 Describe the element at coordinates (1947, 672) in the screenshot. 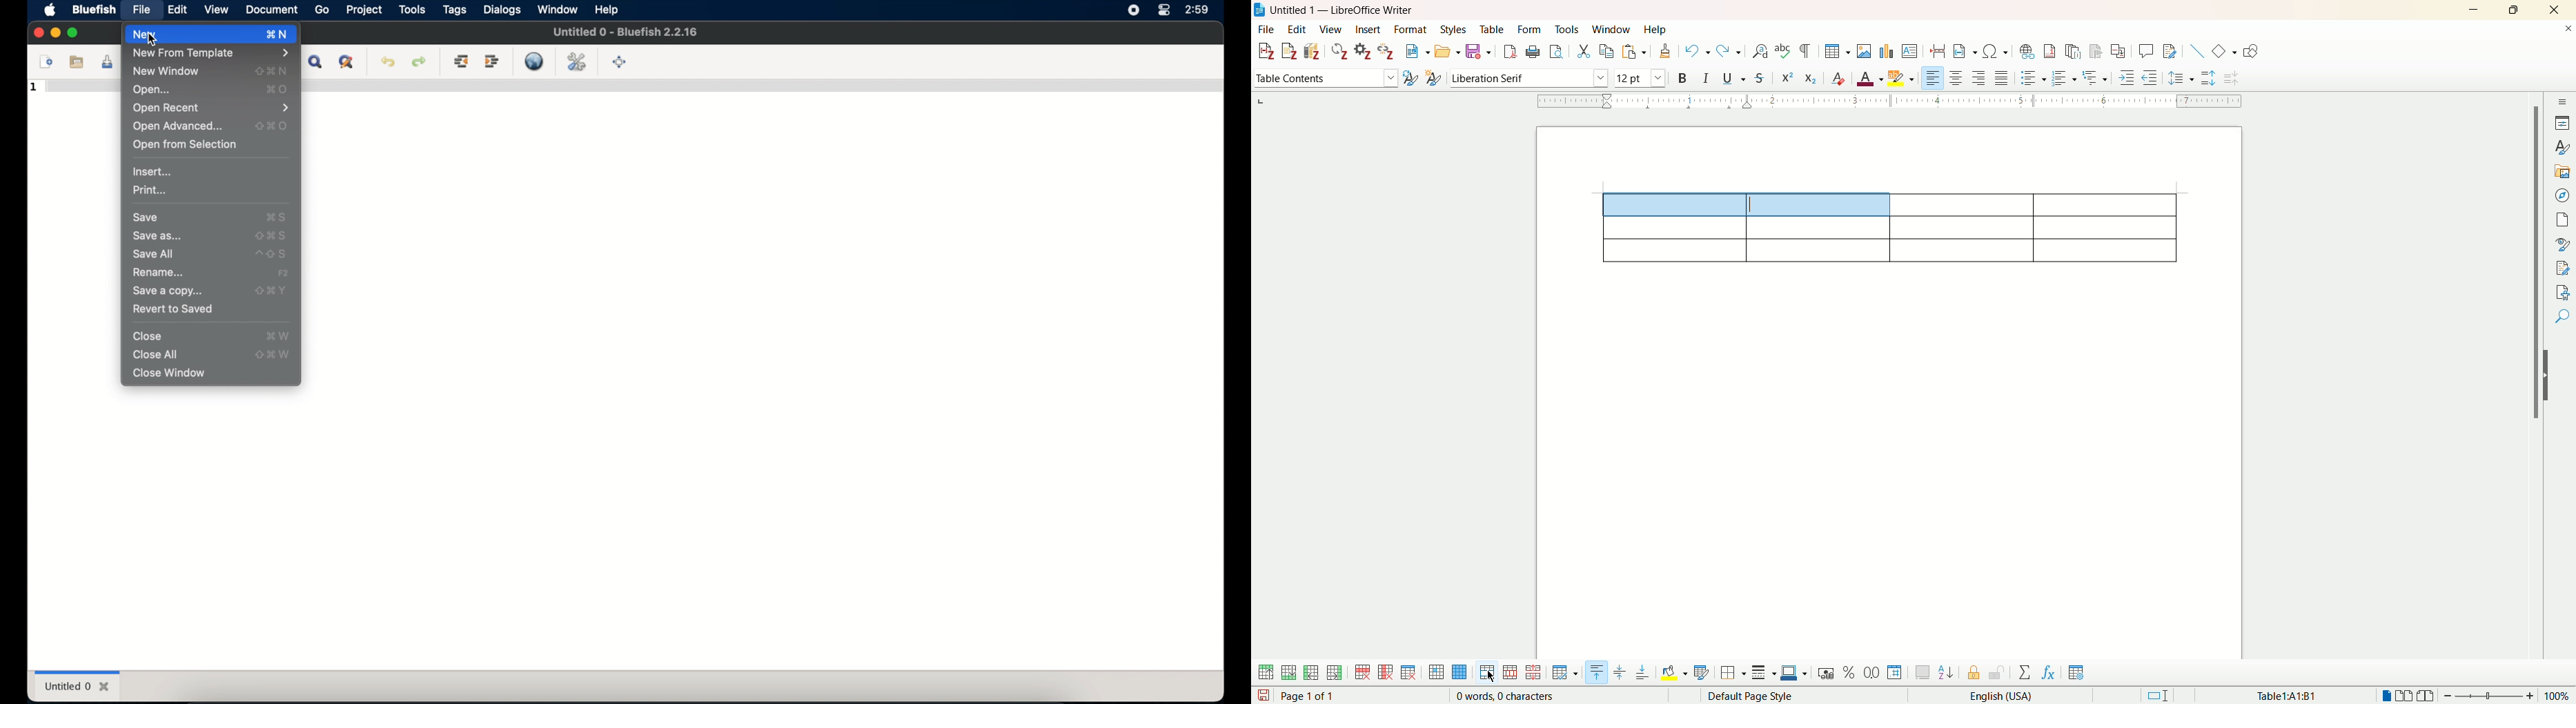

I see `sort` at that location.